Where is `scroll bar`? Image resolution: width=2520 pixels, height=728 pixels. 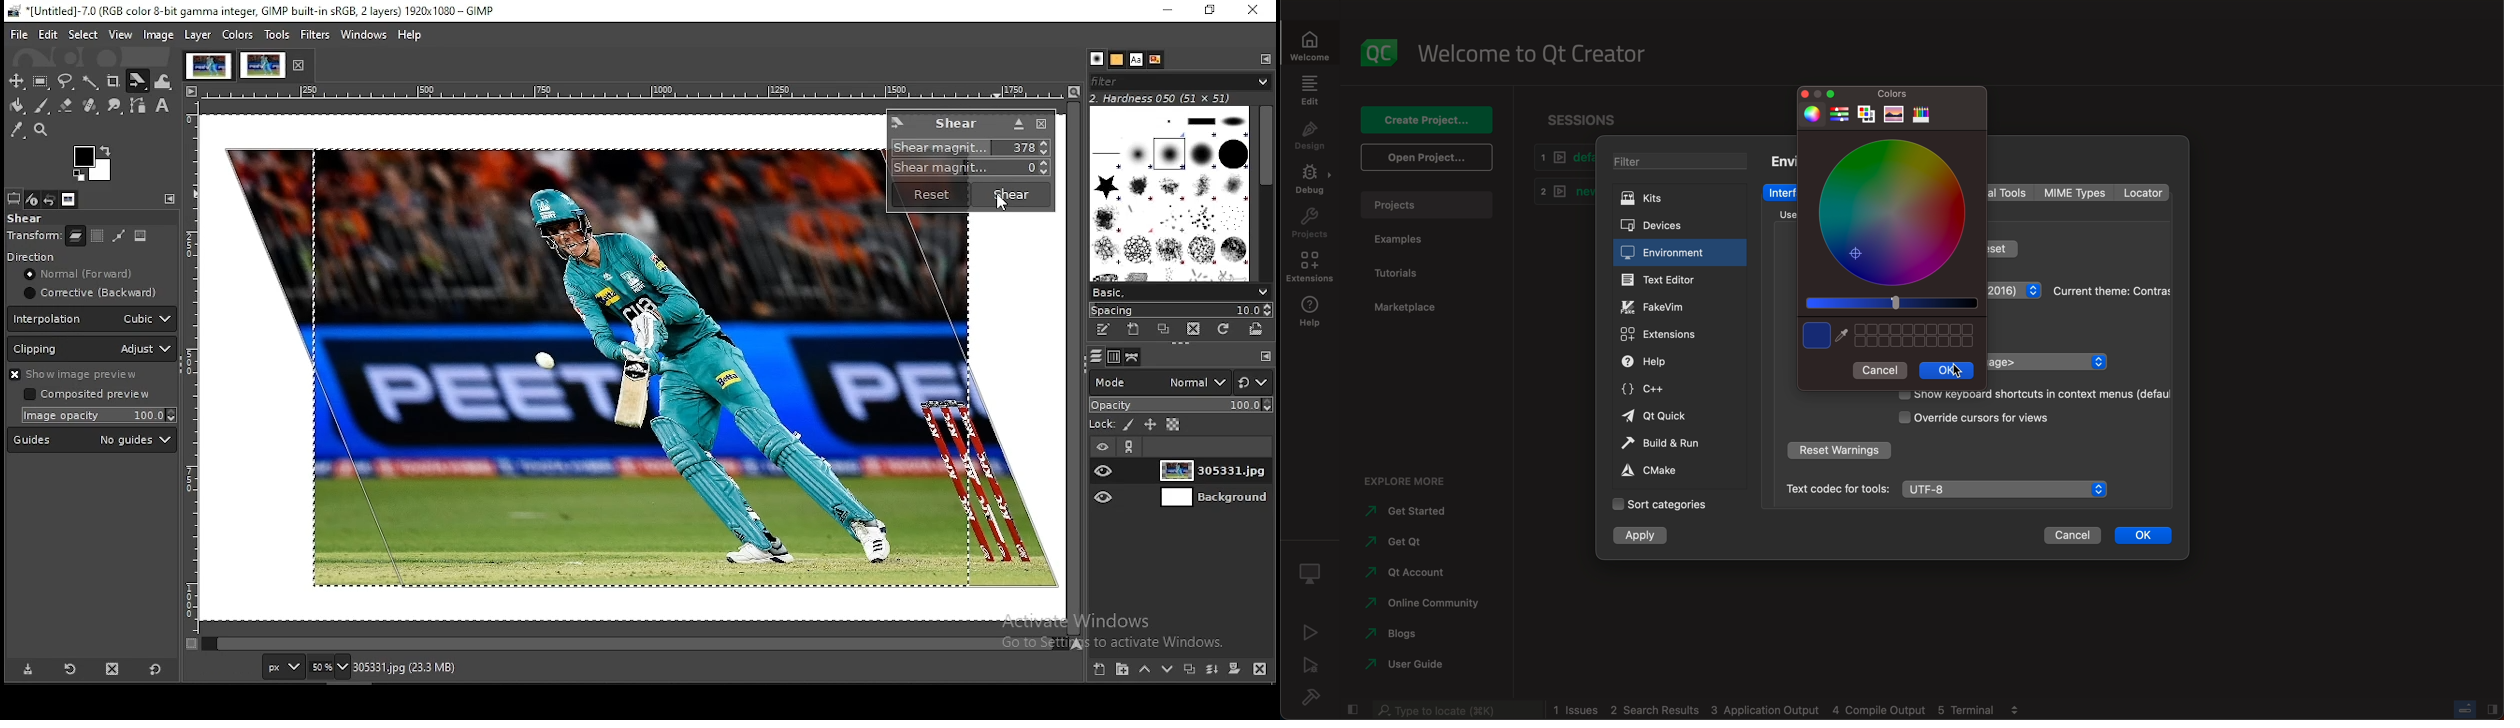 scroll bar is located at coordinates (1265, 191).